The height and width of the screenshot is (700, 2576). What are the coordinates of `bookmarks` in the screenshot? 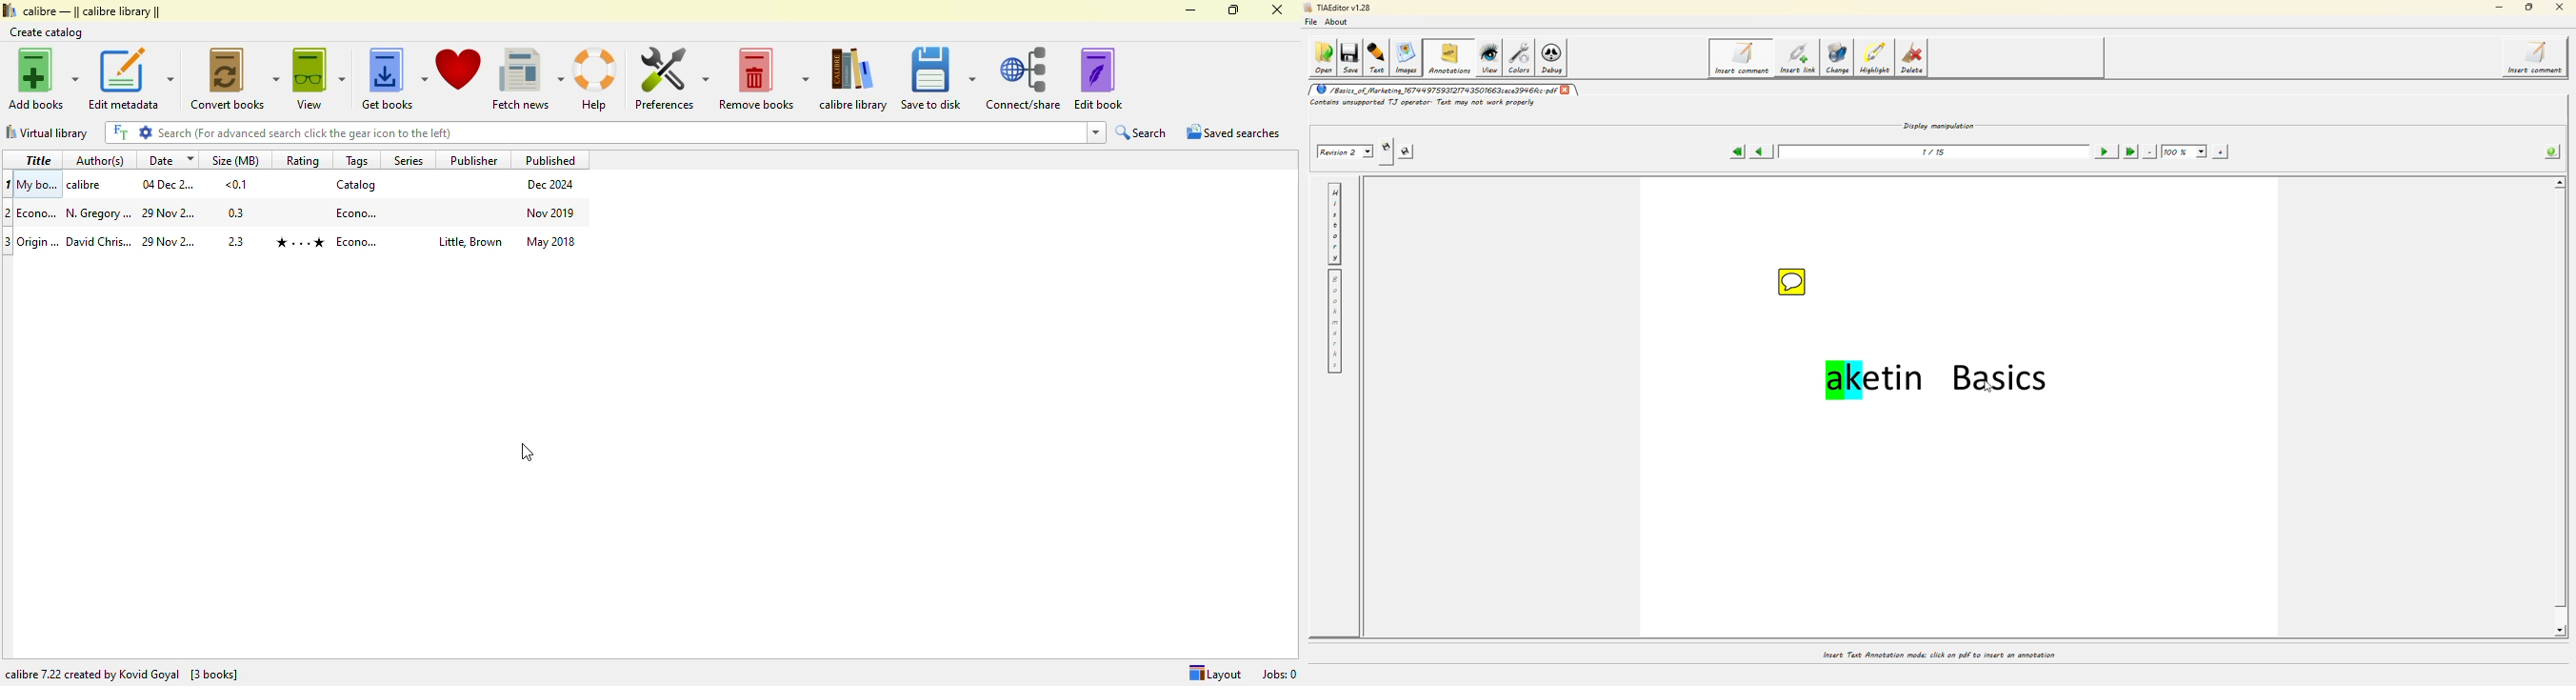 It's located at (1334, 322).